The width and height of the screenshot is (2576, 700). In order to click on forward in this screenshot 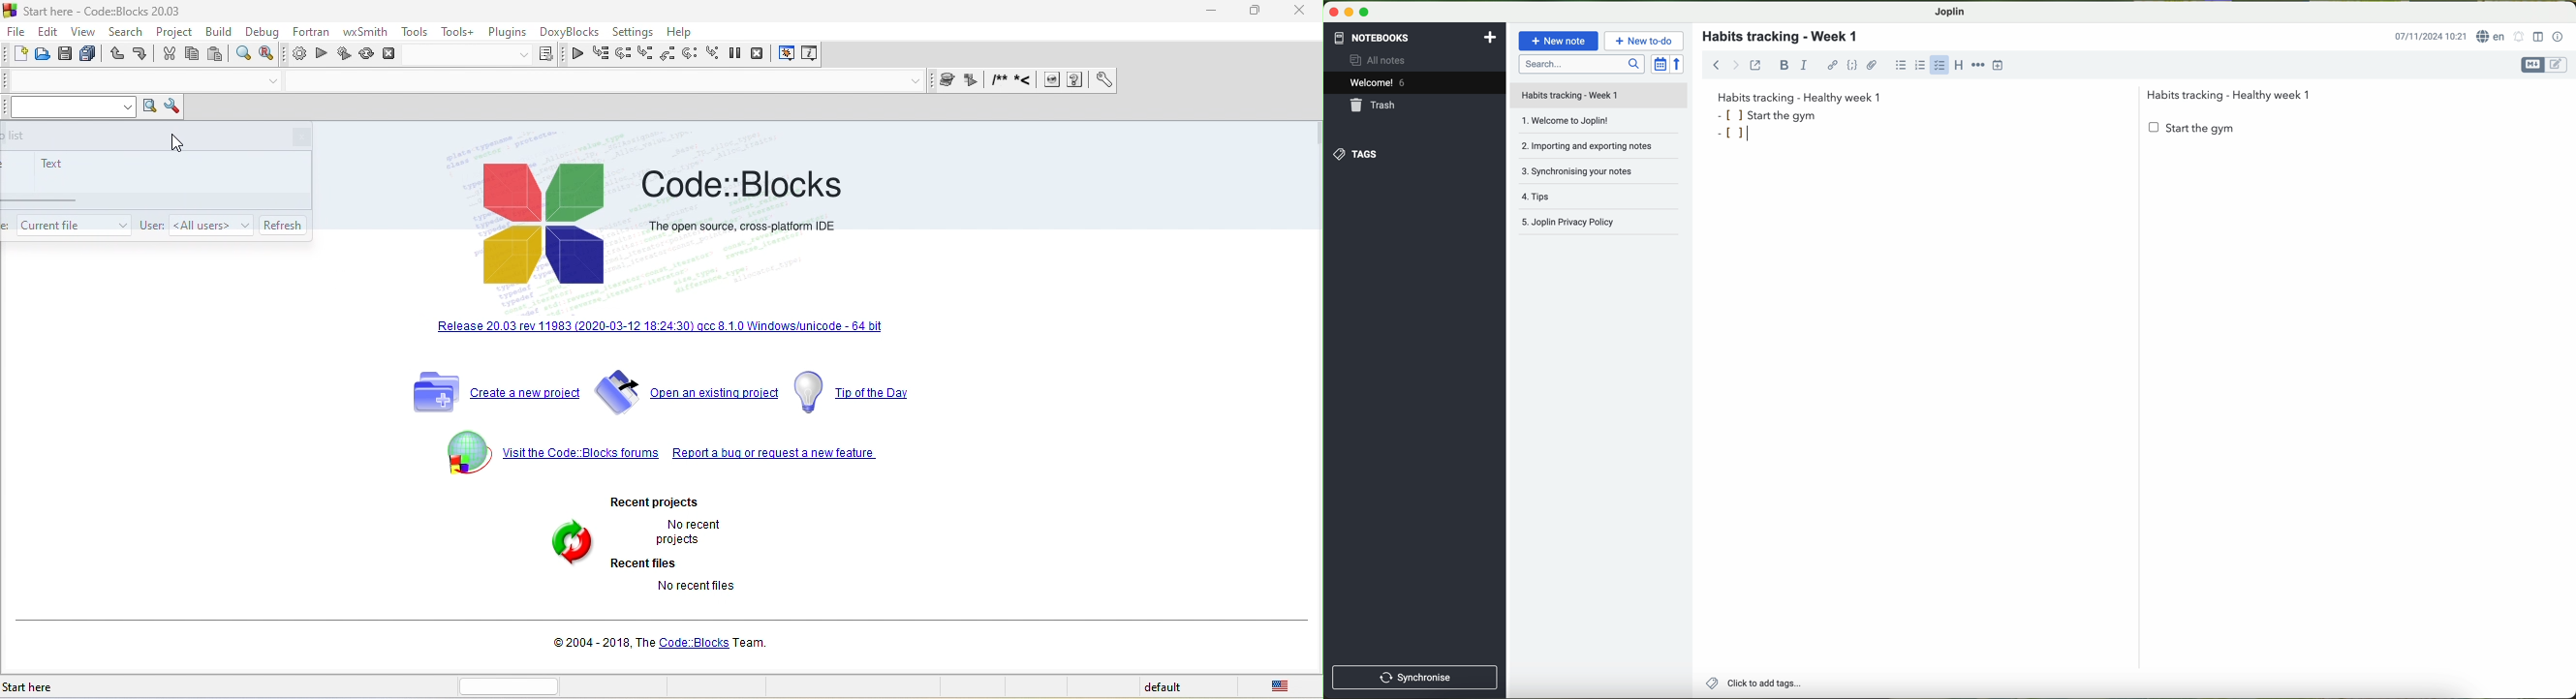, I will do `click(1736, 64)`.